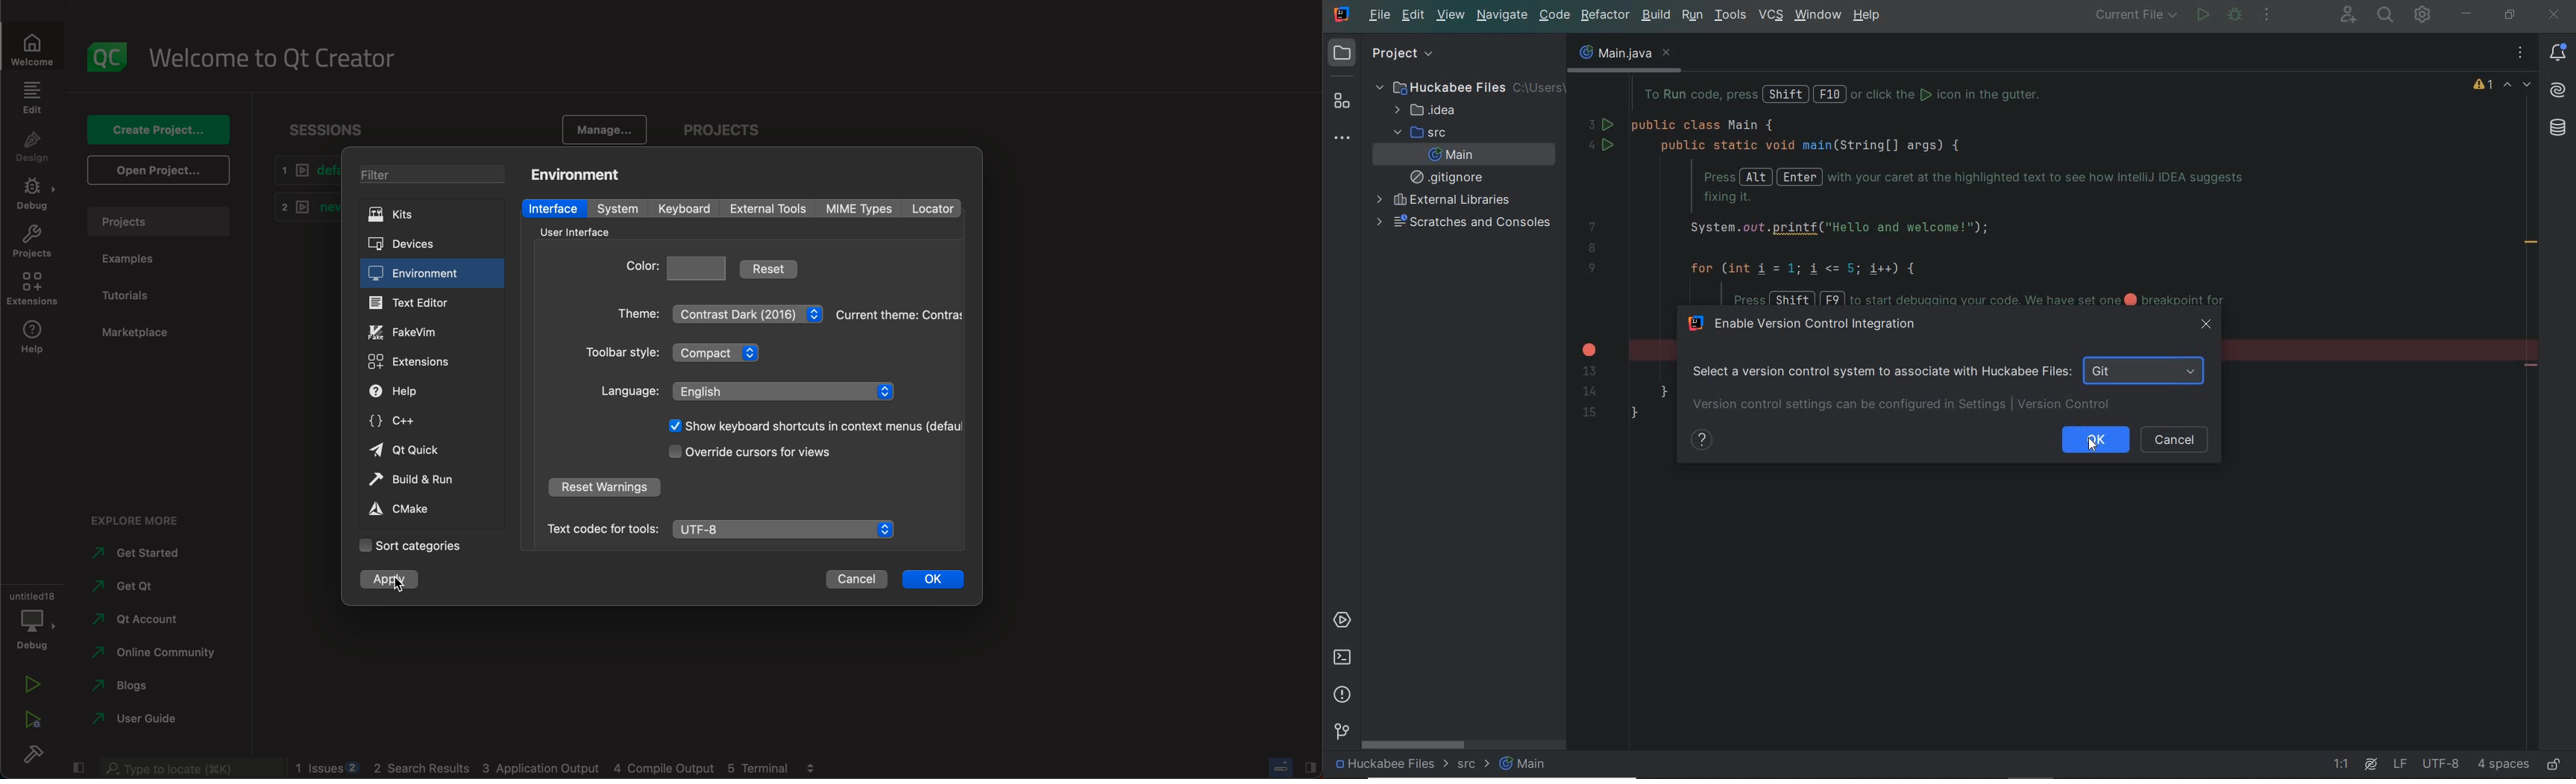 The height and width of the screenshot is (784, 2576). What do you see at coordinates (427, 245) in the screenshot?
I see `devices` at bounding box center [427, 245].